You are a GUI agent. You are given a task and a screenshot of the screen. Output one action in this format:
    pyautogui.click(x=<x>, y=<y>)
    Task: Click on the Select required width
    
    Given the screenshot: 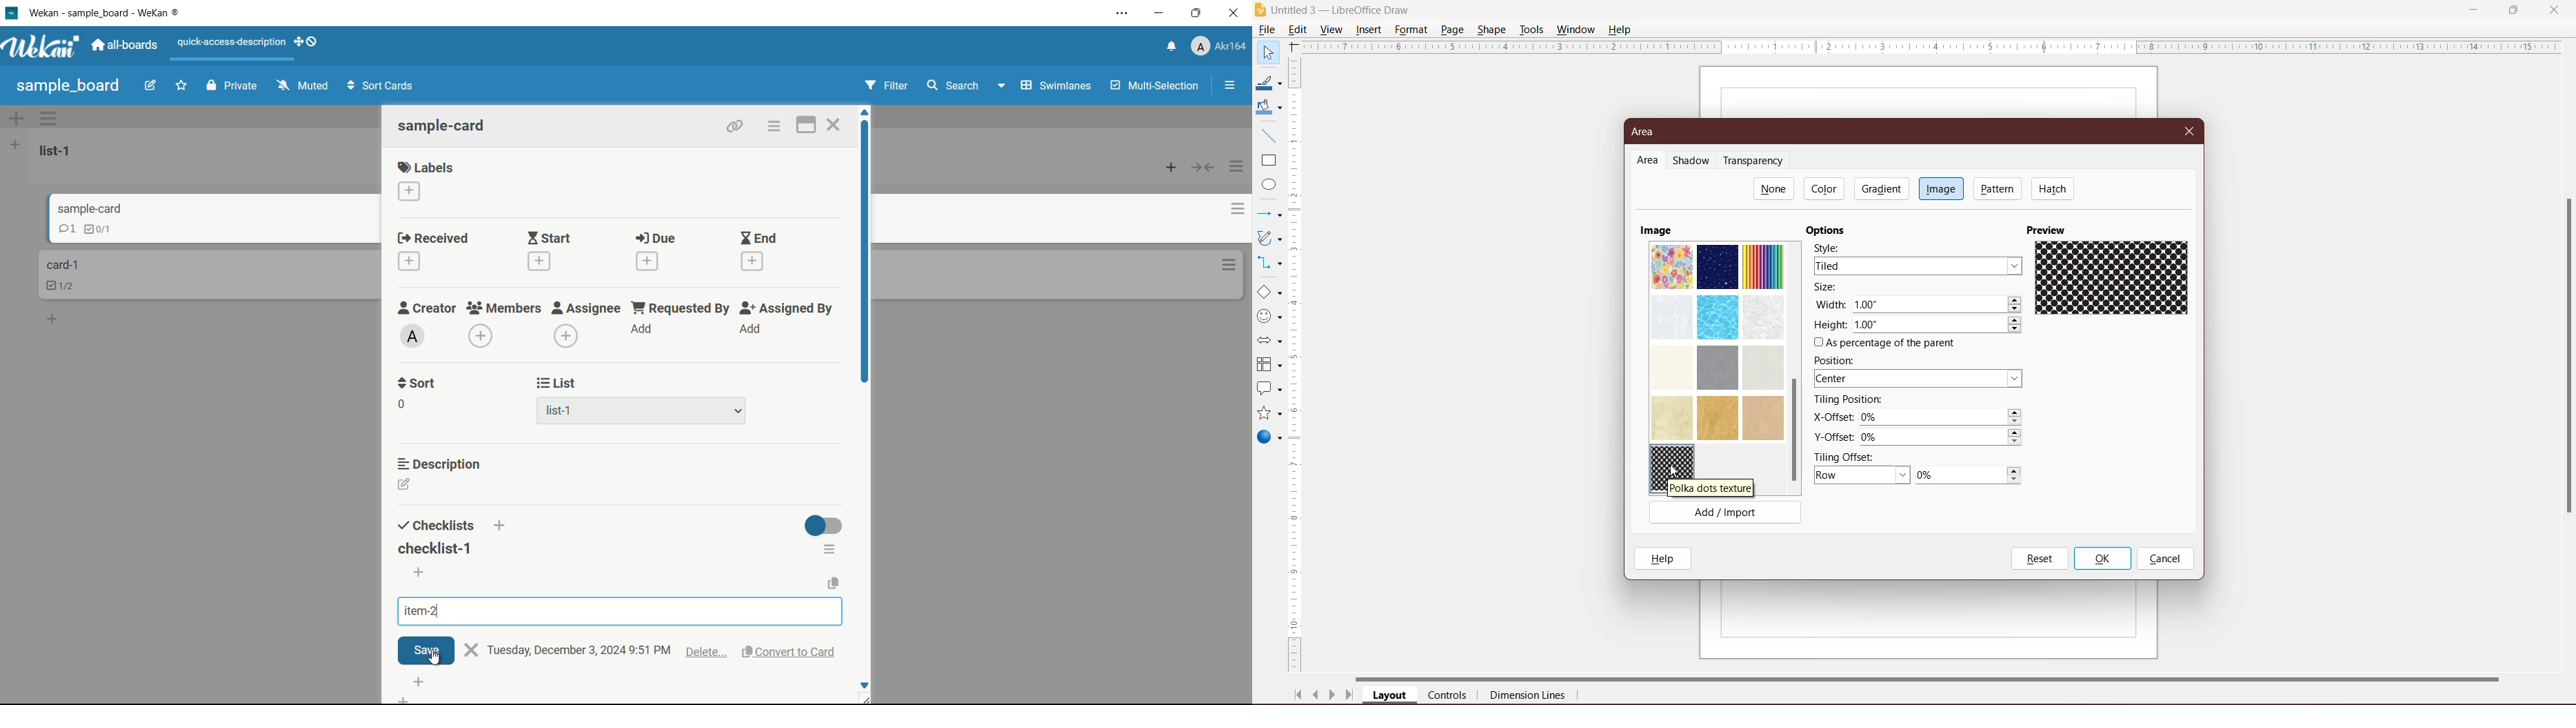 What is the action you would take?
    pyautogui.click(x=1938, y=305)
    